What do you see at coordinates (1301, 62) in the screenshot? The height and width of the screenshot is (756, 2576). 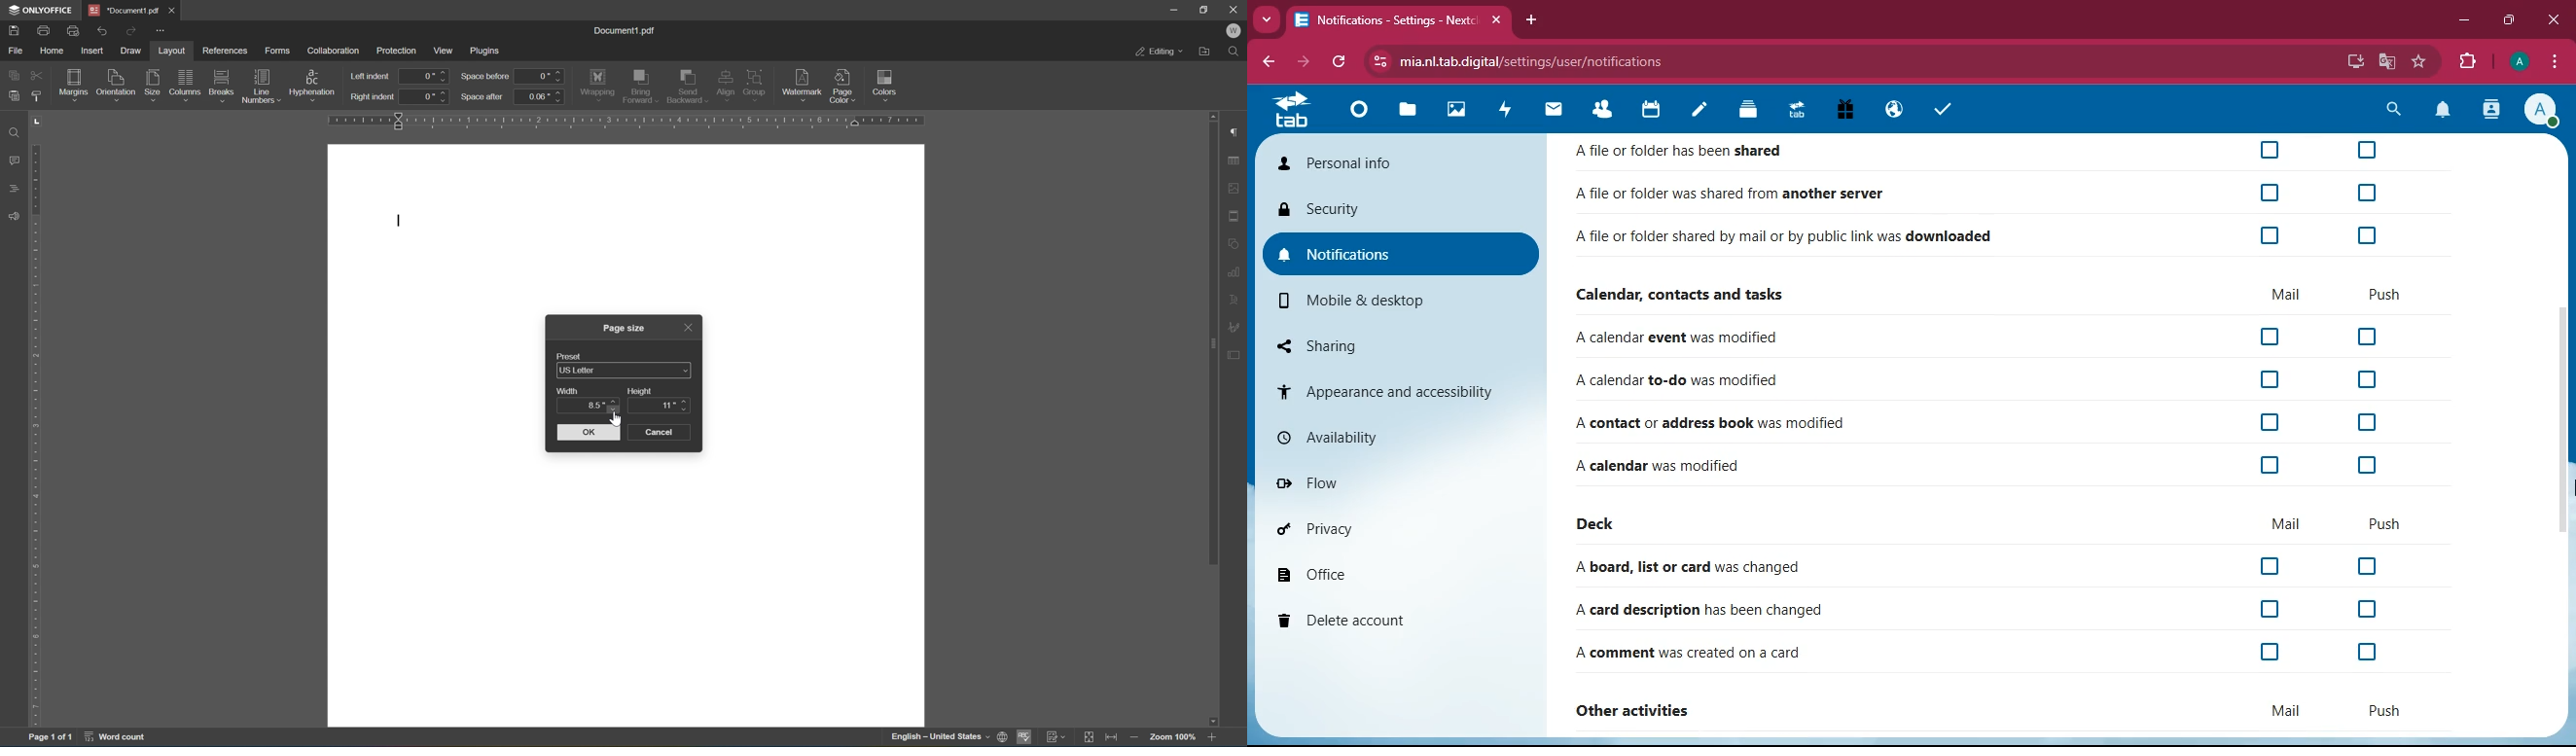 I see `forward` at bounding box center [1301, 62].